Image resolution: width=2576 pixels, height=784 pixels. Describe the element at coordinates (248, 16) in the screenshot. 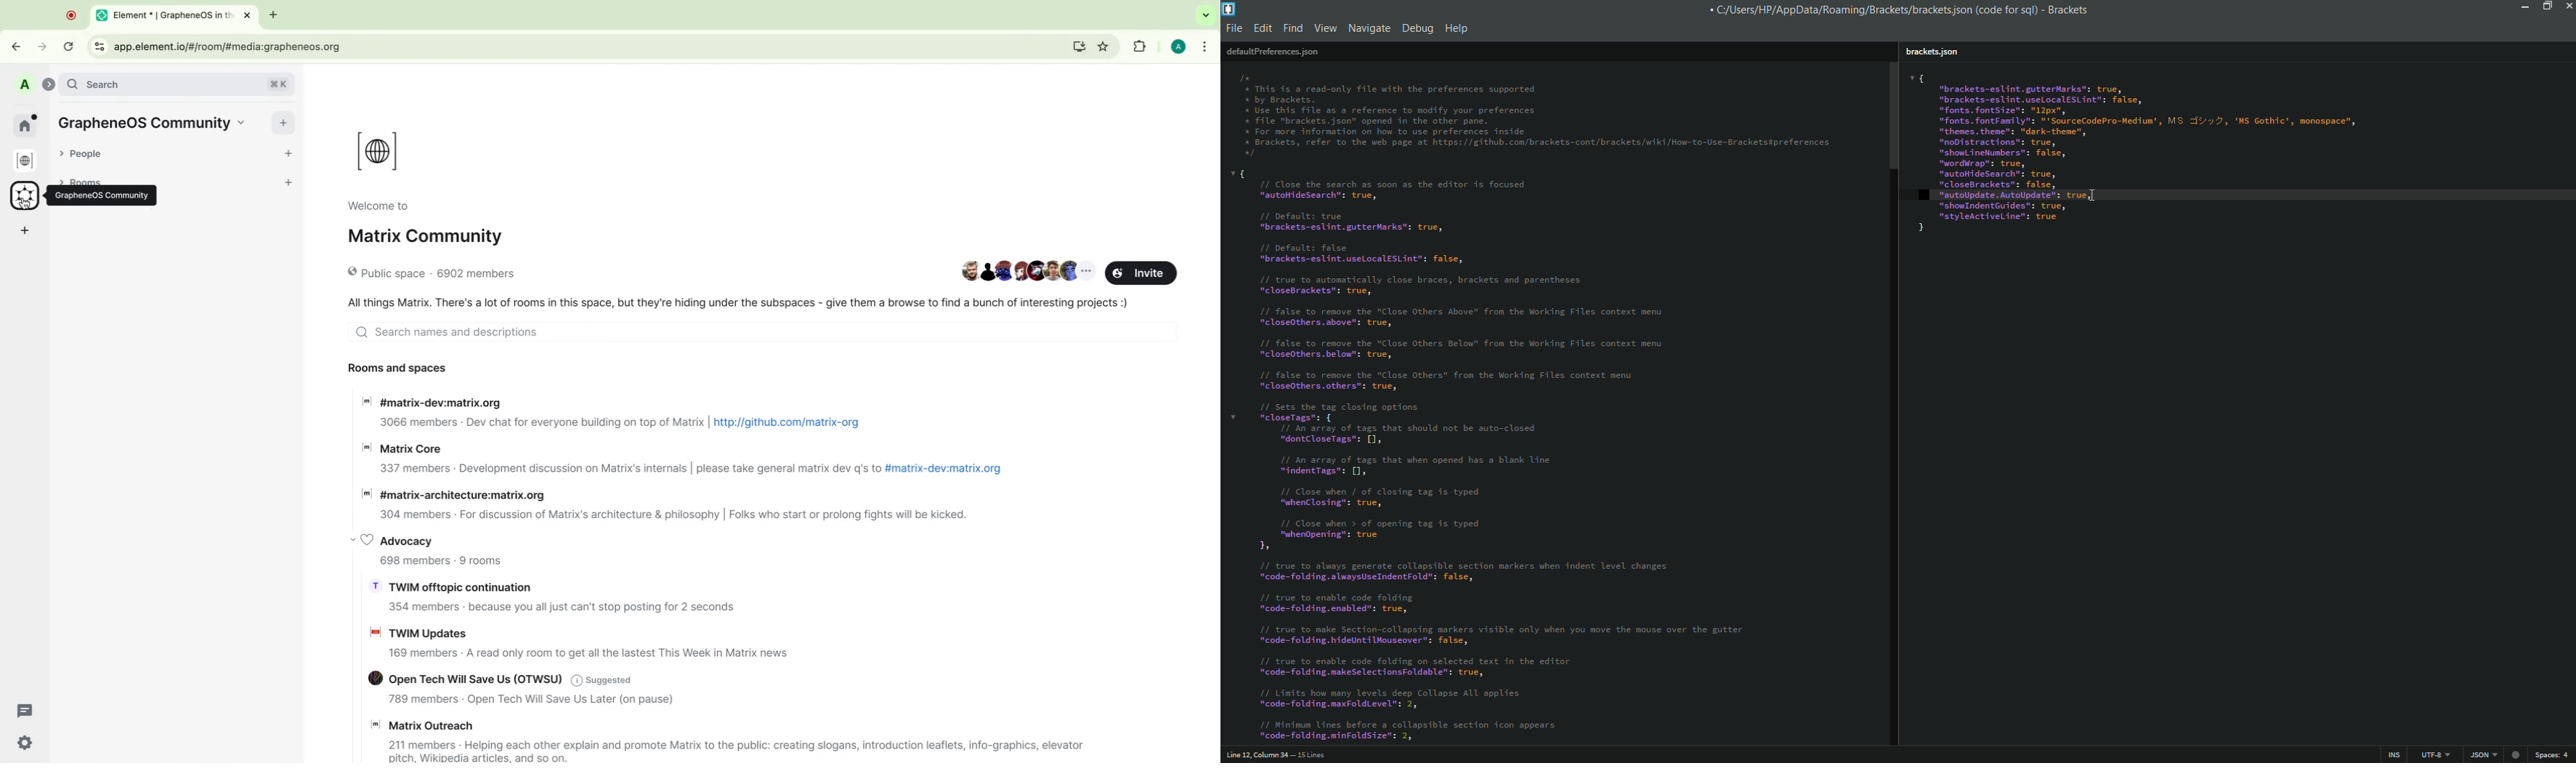

I see `close tab` at that location.